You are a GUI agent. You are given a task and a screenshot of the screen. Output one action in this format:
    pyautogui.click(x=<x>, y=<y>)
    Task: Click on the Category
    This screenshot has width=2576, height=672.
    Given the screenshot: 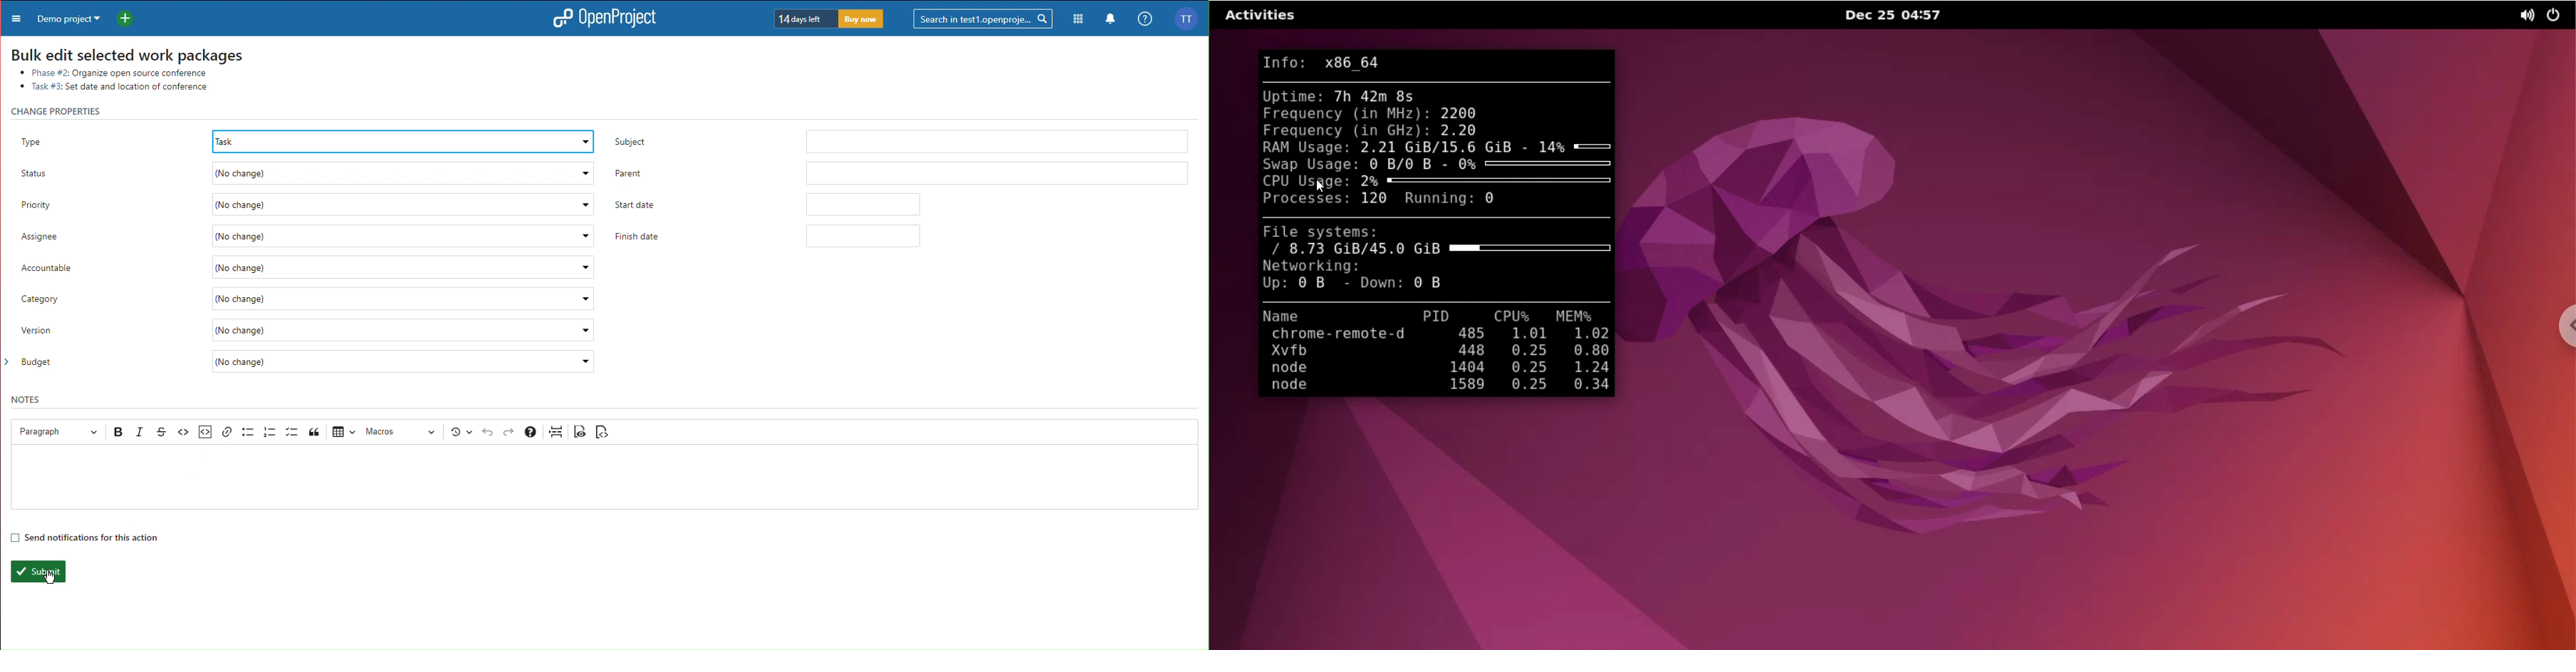 What is the action you would take?
    pyautogui.click(x=309, y=299)
    